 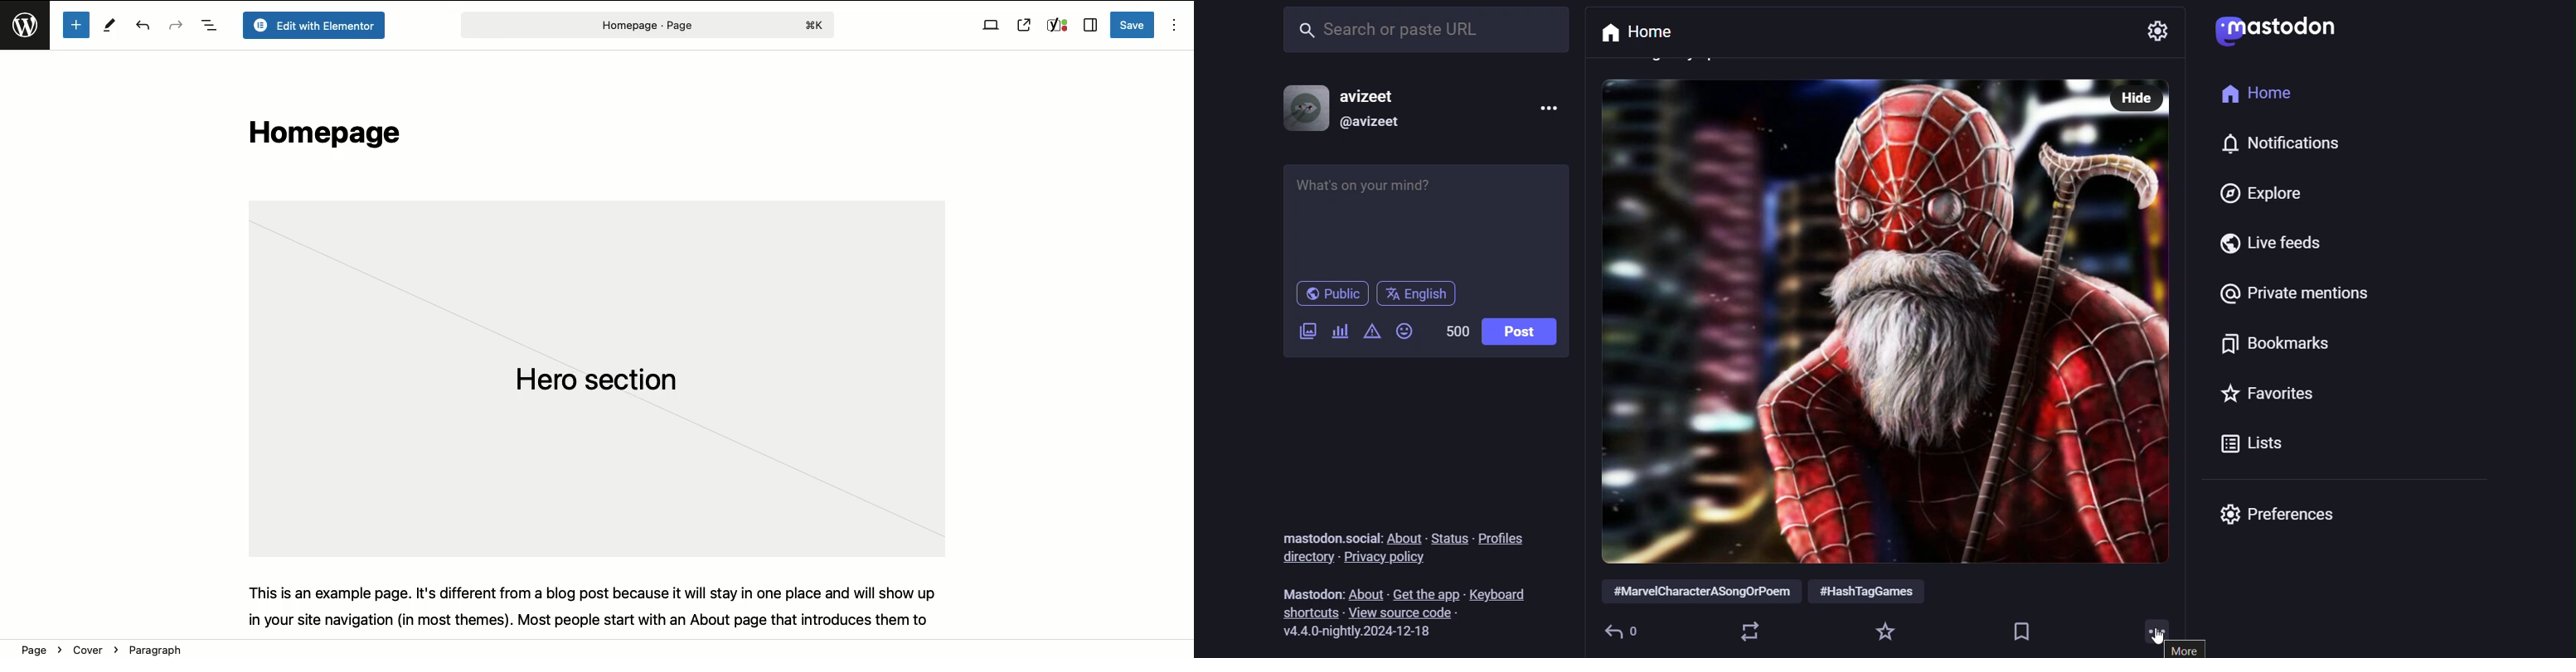 I want to click on about, so click(x=1401, y=537).